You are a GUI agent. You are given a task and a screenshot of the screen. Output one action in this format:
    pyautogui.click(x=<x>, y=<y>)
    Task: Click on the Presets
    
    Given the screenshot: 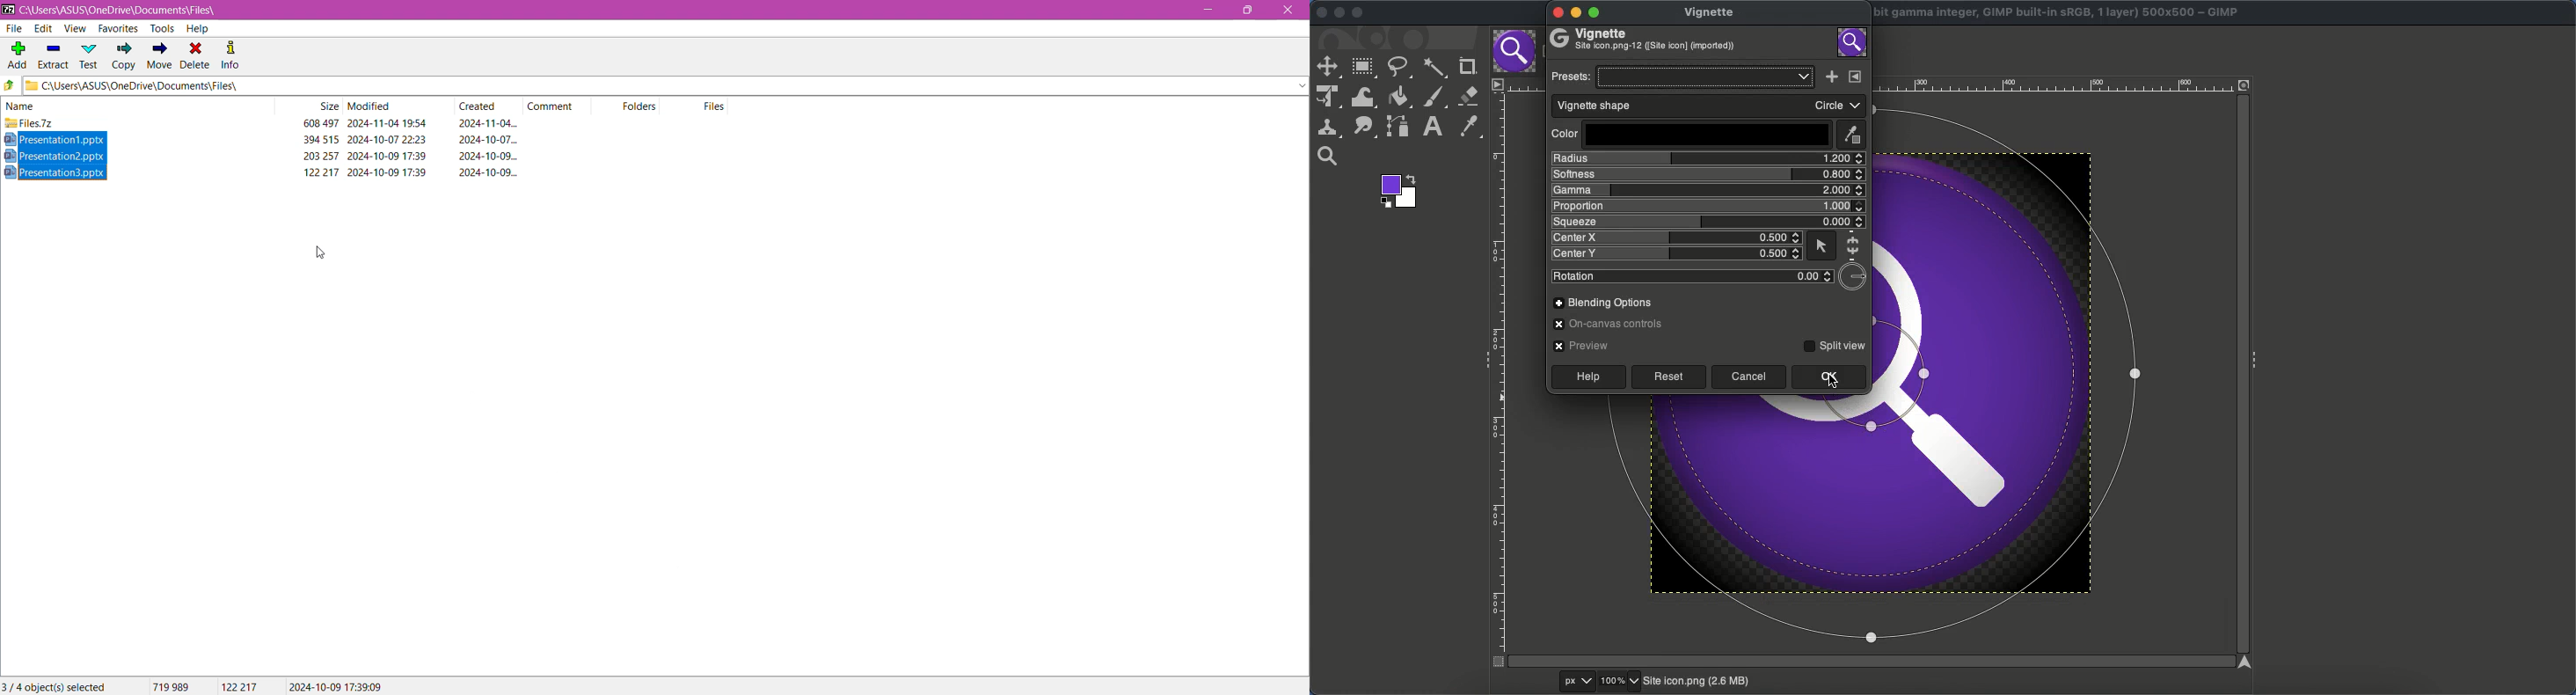 What is the action you would take?
    pyautogui.click(x=1682, y=77)
    